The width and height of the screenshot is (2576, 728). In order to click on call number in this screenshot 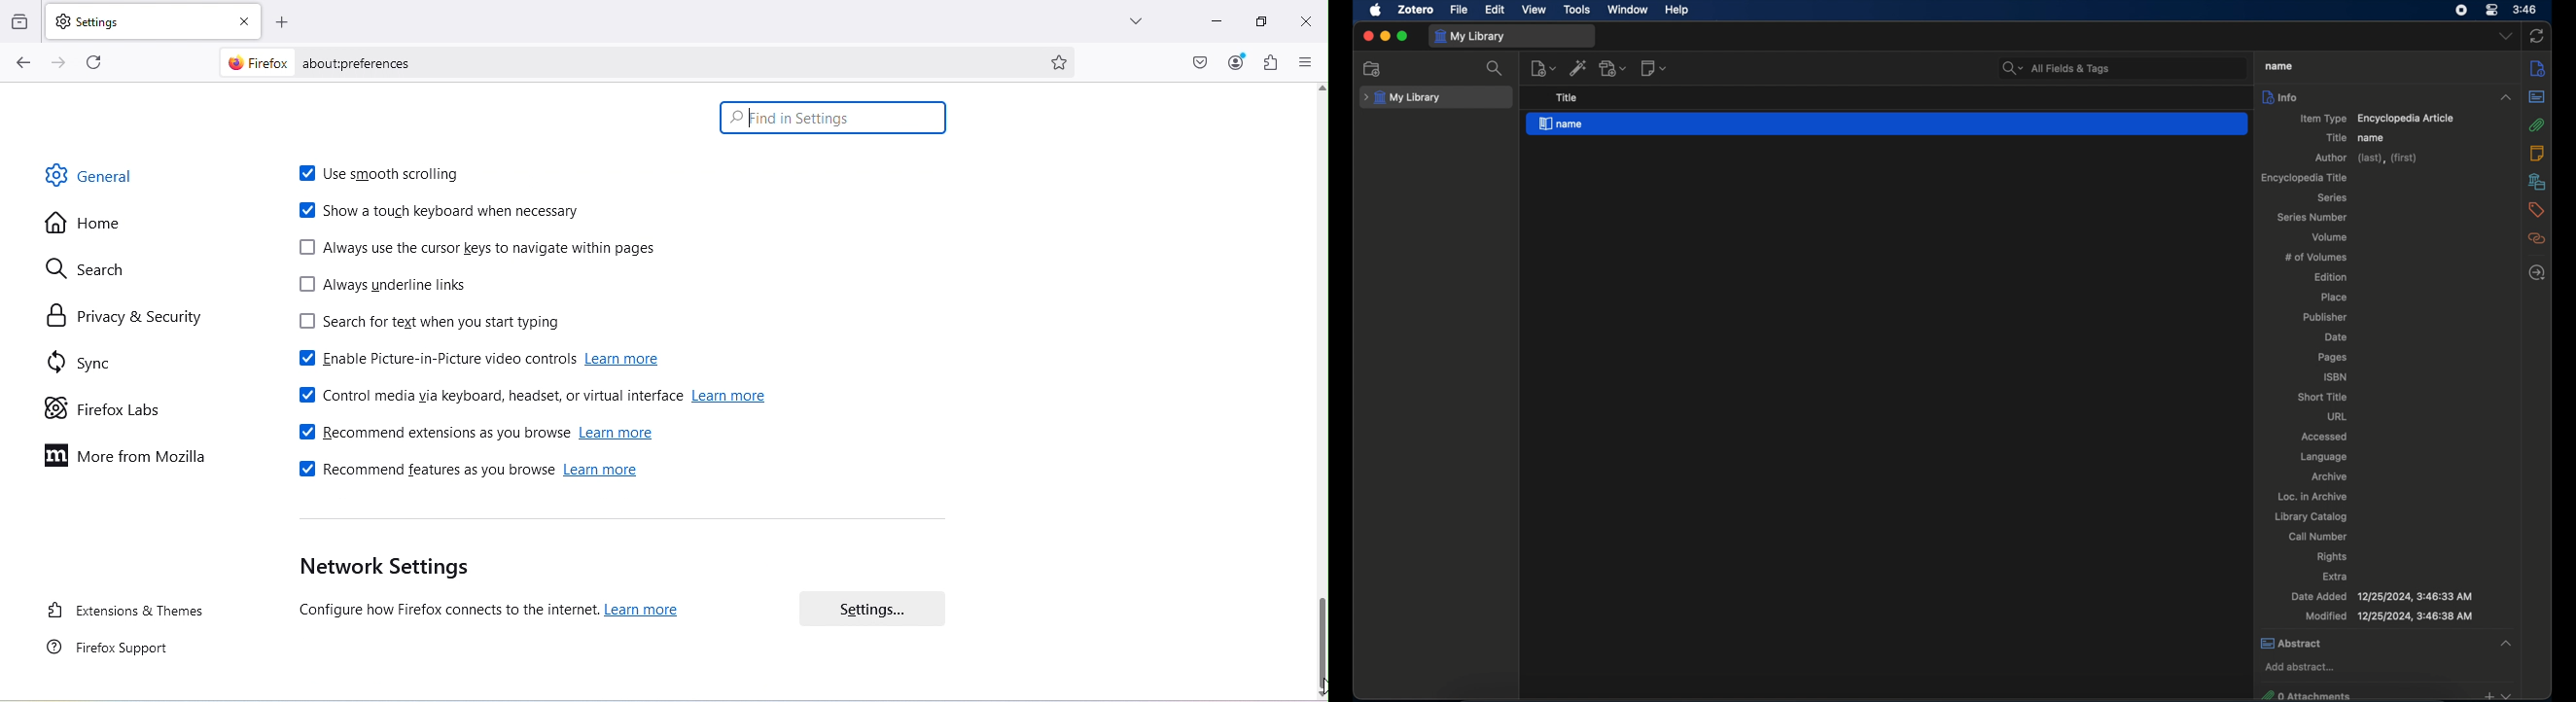, I will do `click(2319, 536)`.